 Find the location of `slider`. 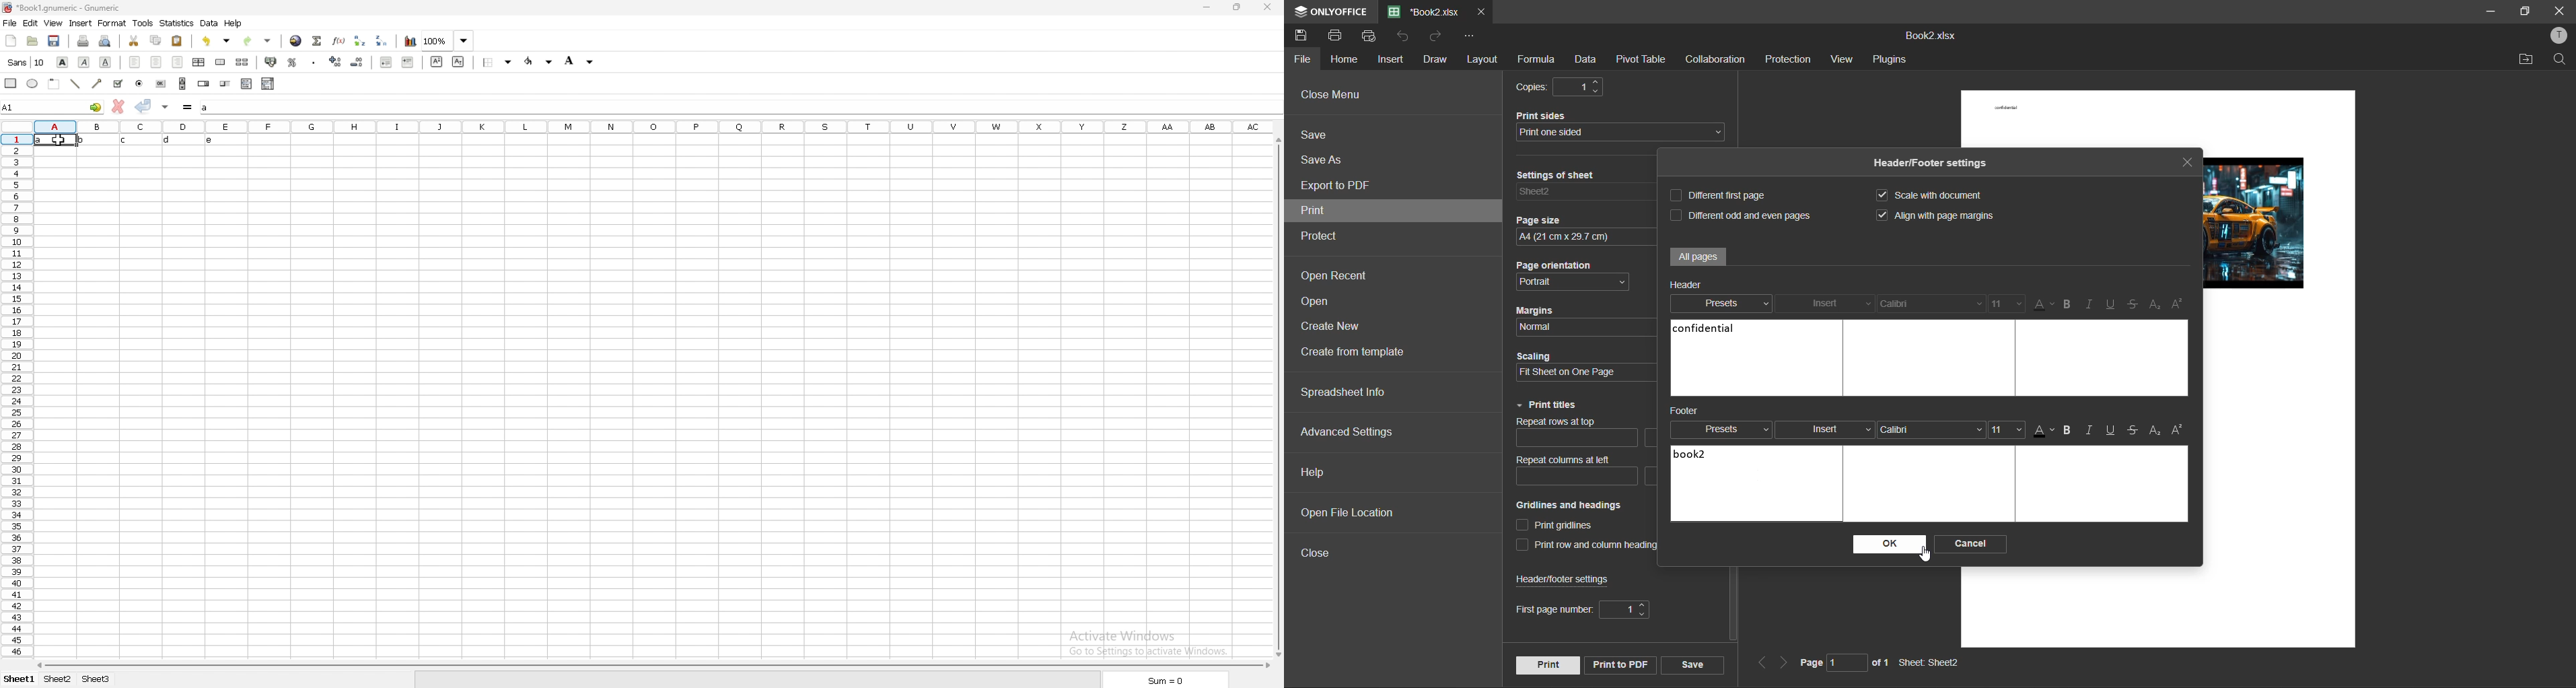

slider is located at coordinates (225, 84).